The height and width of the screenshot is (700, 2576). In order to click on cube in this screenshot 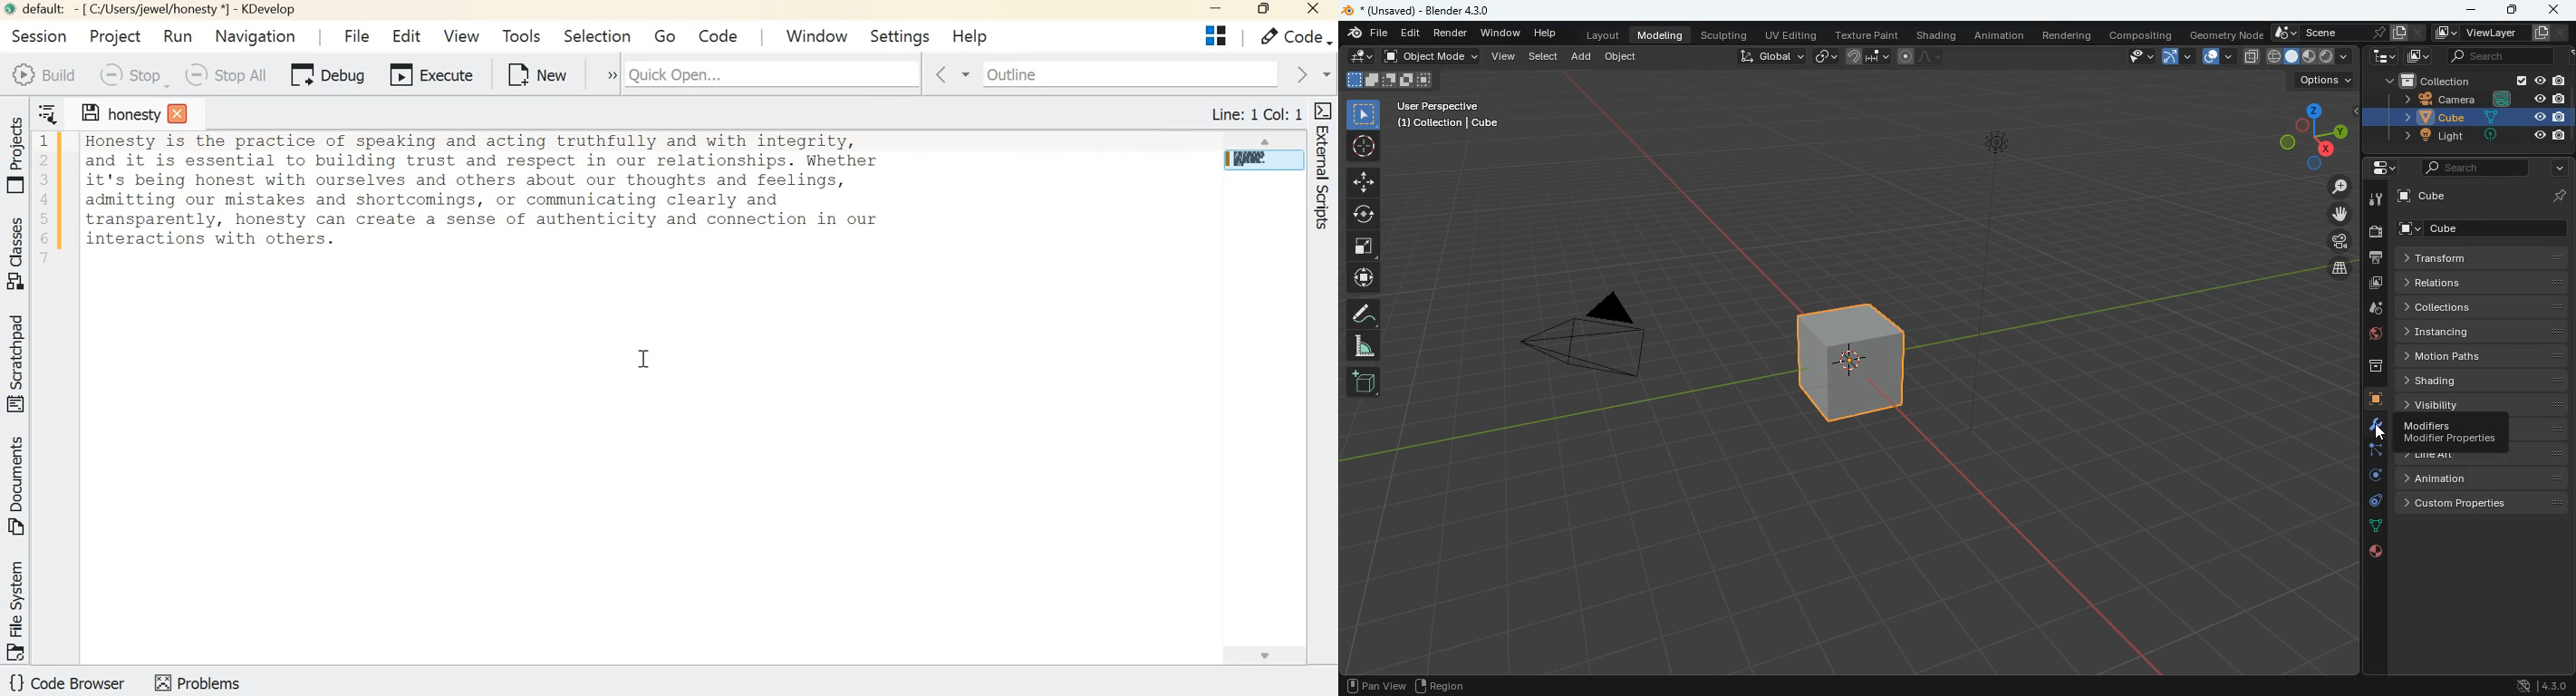, I will do `click(1855, 374)`.